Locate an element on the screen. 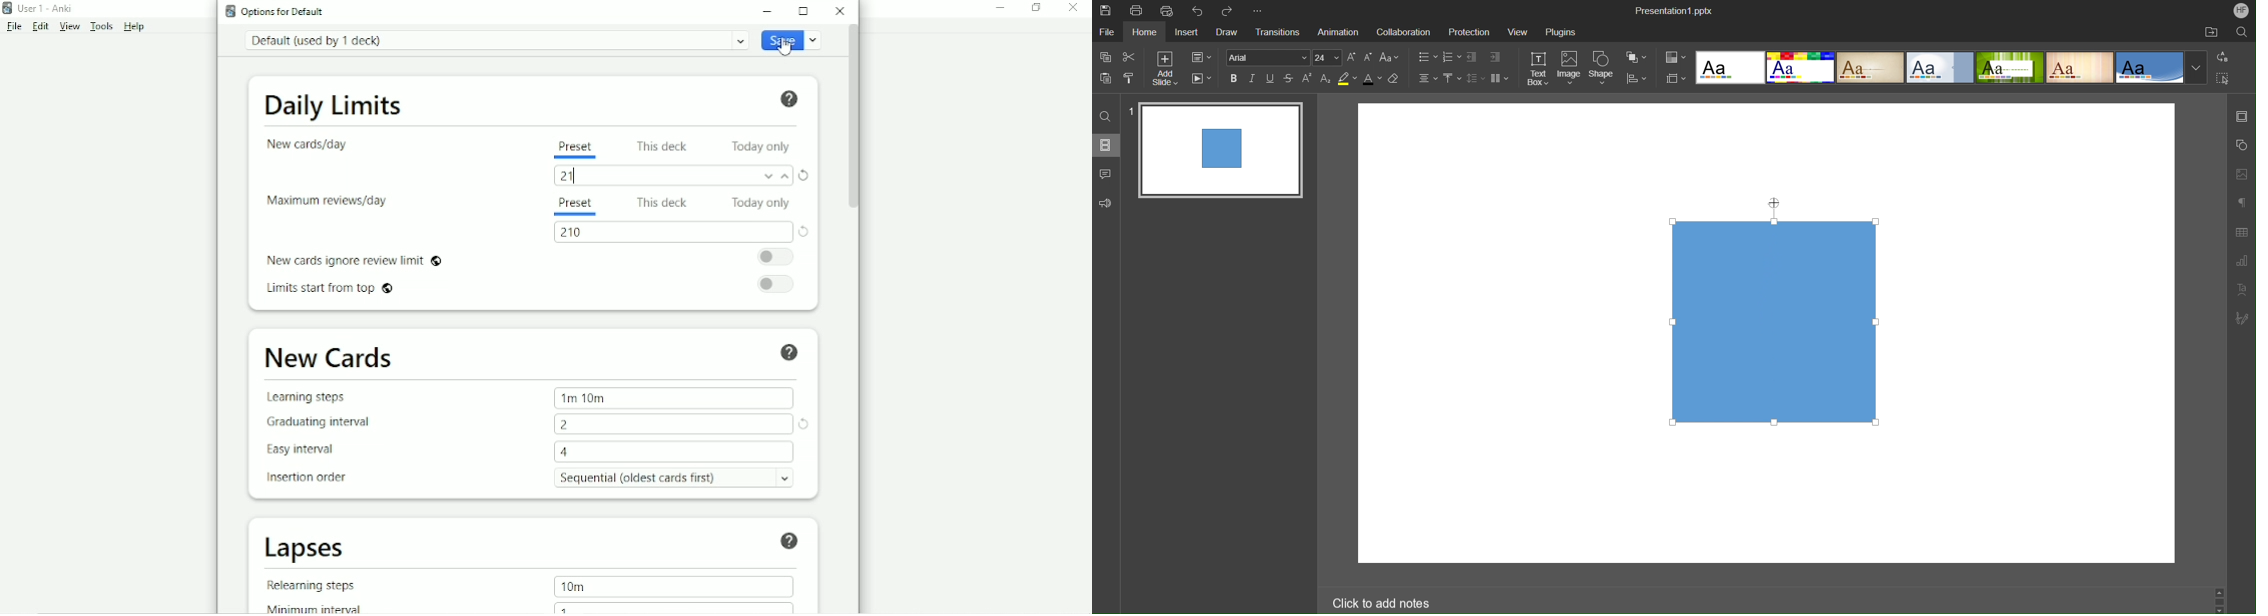 This screenshot has width=2268, height=616. This deck is located at coordinates (664, 204).